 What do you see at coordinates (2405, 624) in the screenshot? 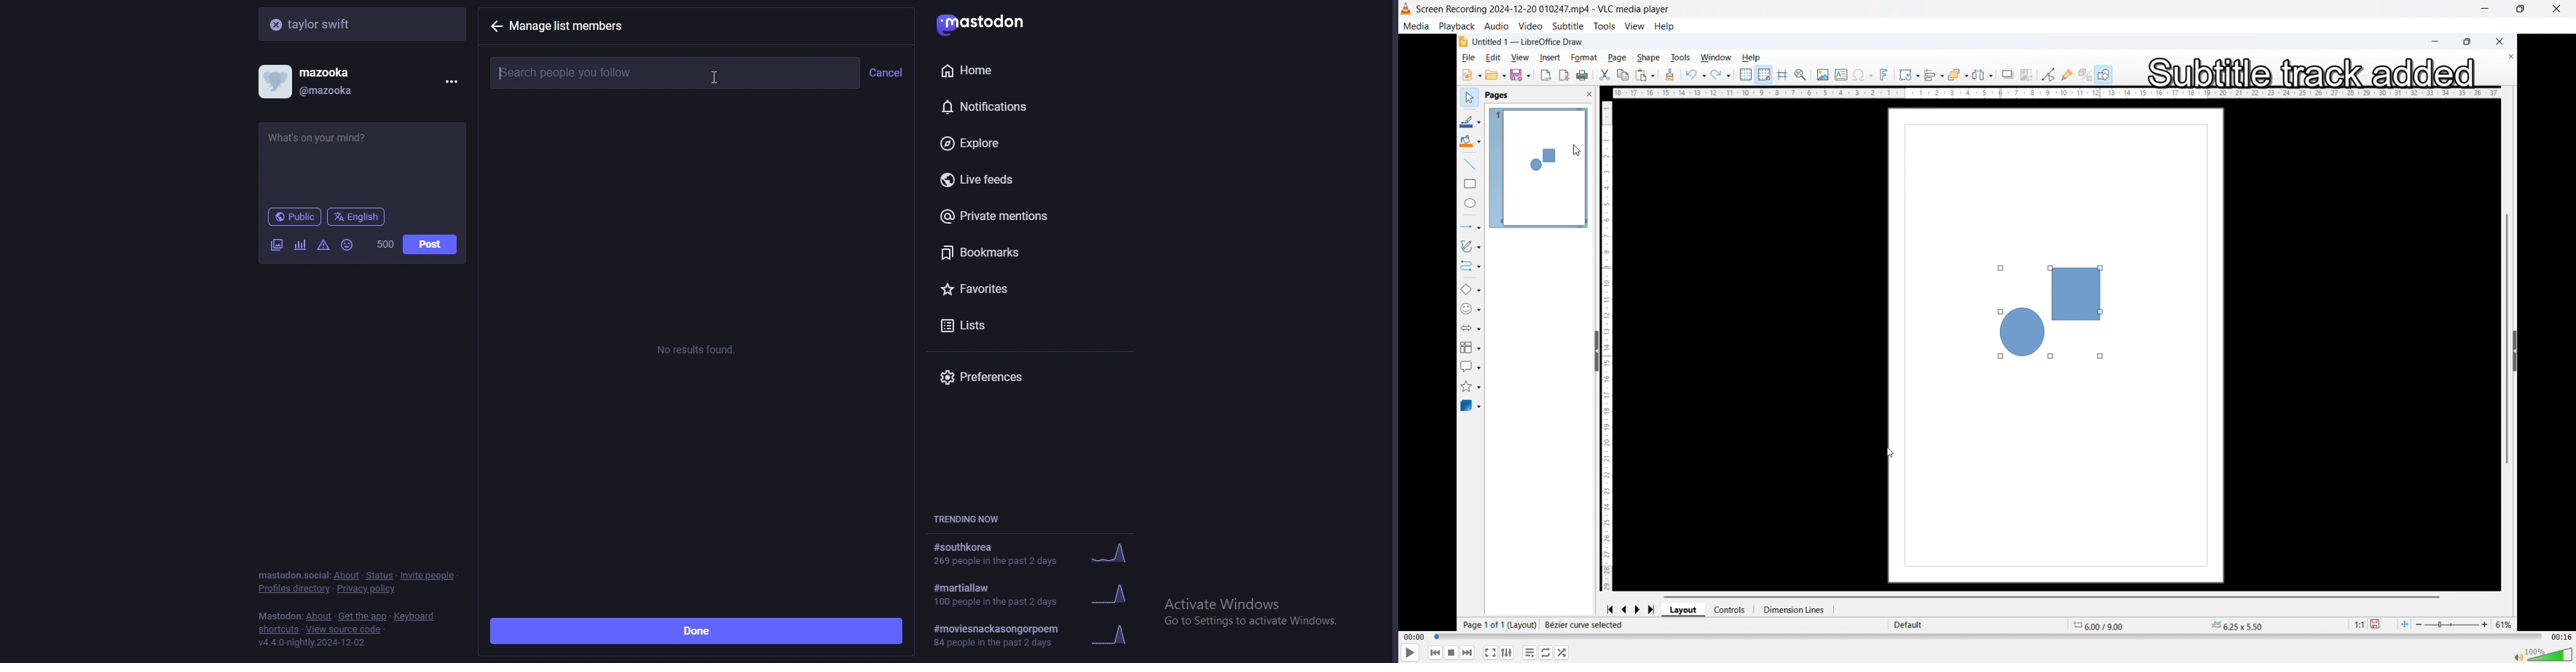
I see `fit page to current window` at bounding box center [2405, 624].